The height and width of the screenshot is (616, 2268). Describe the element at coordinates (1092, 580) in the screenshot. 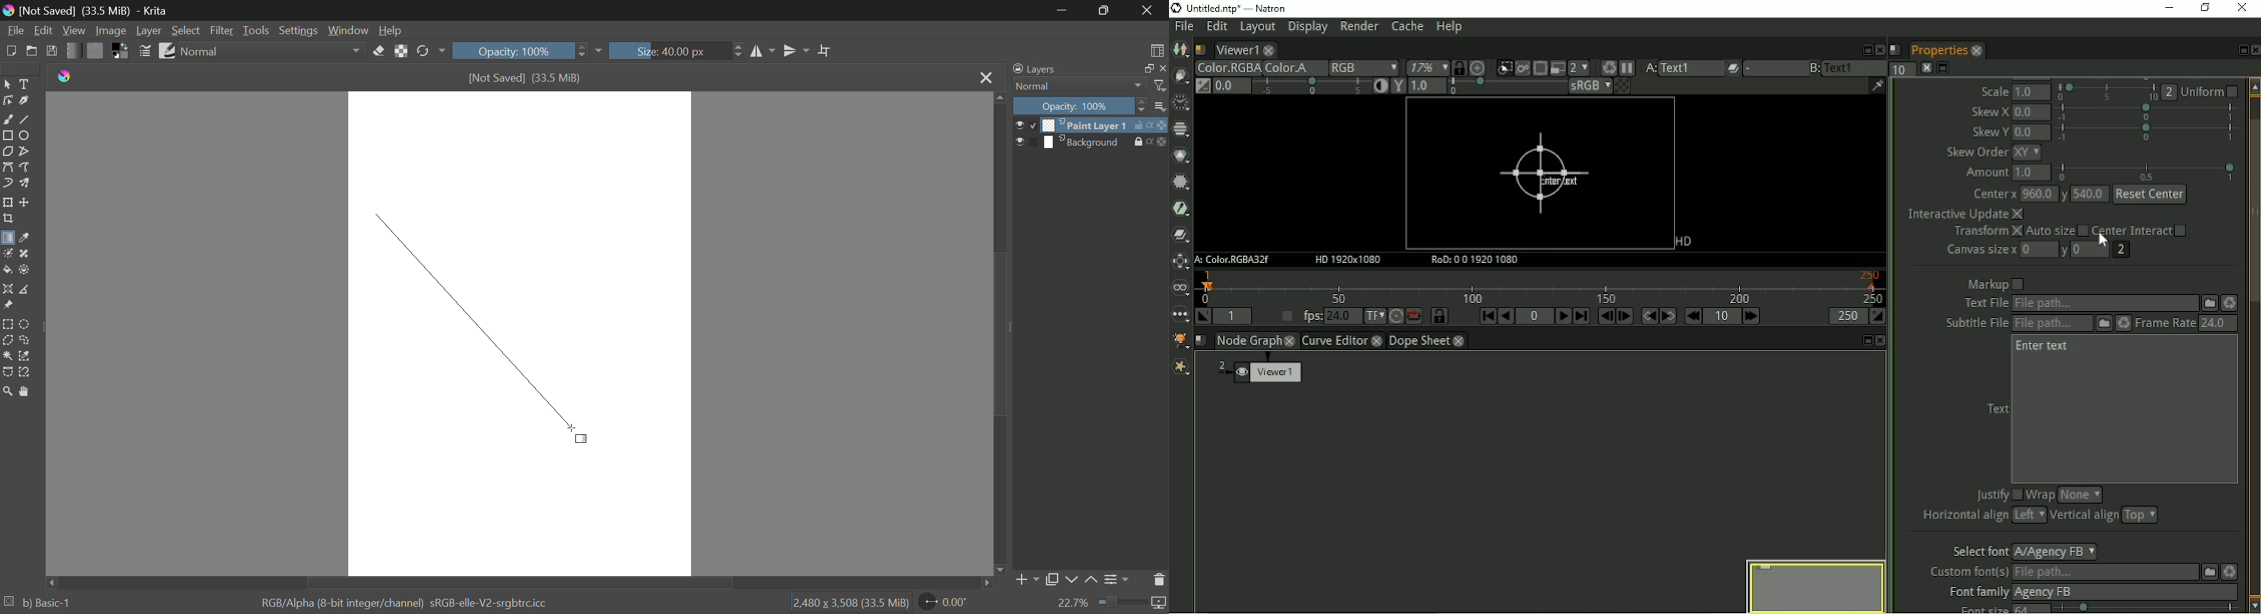

I see `Move Layer Up` at that location.